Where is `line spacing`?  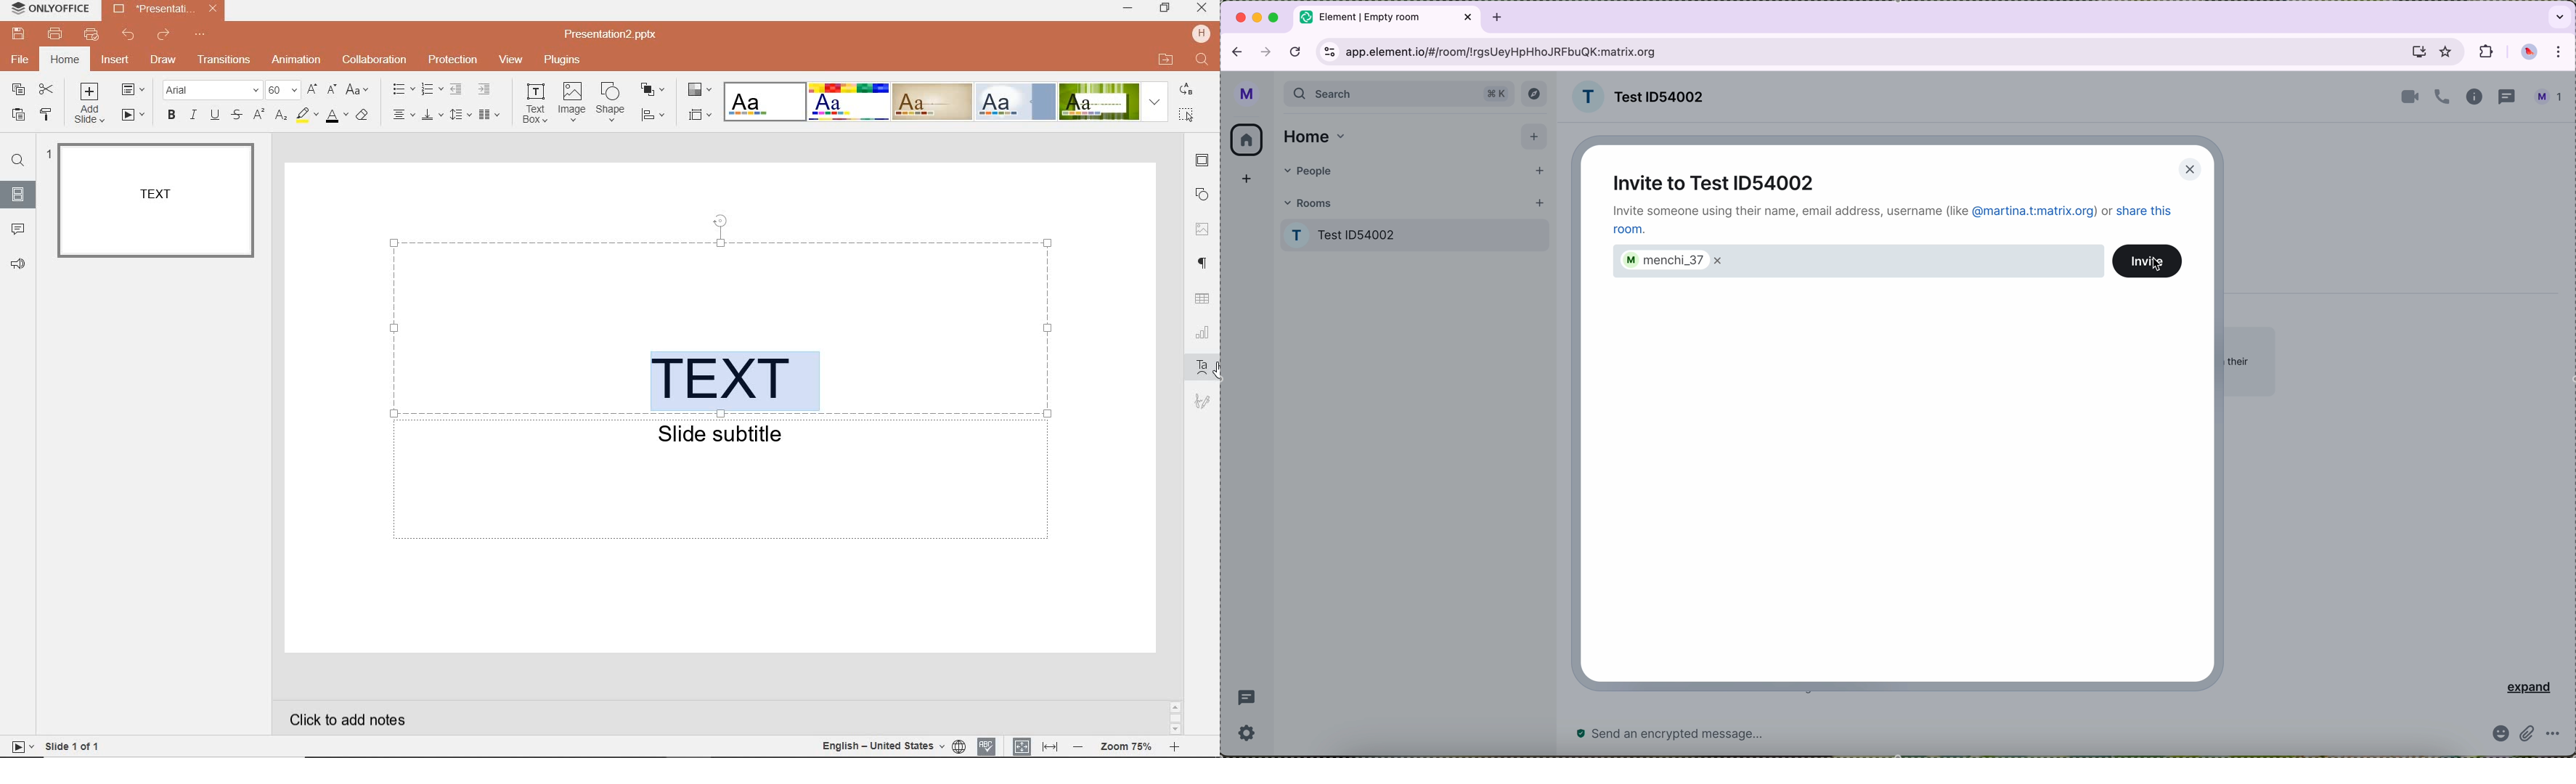
line spacing is located at coordinates (460, 114).